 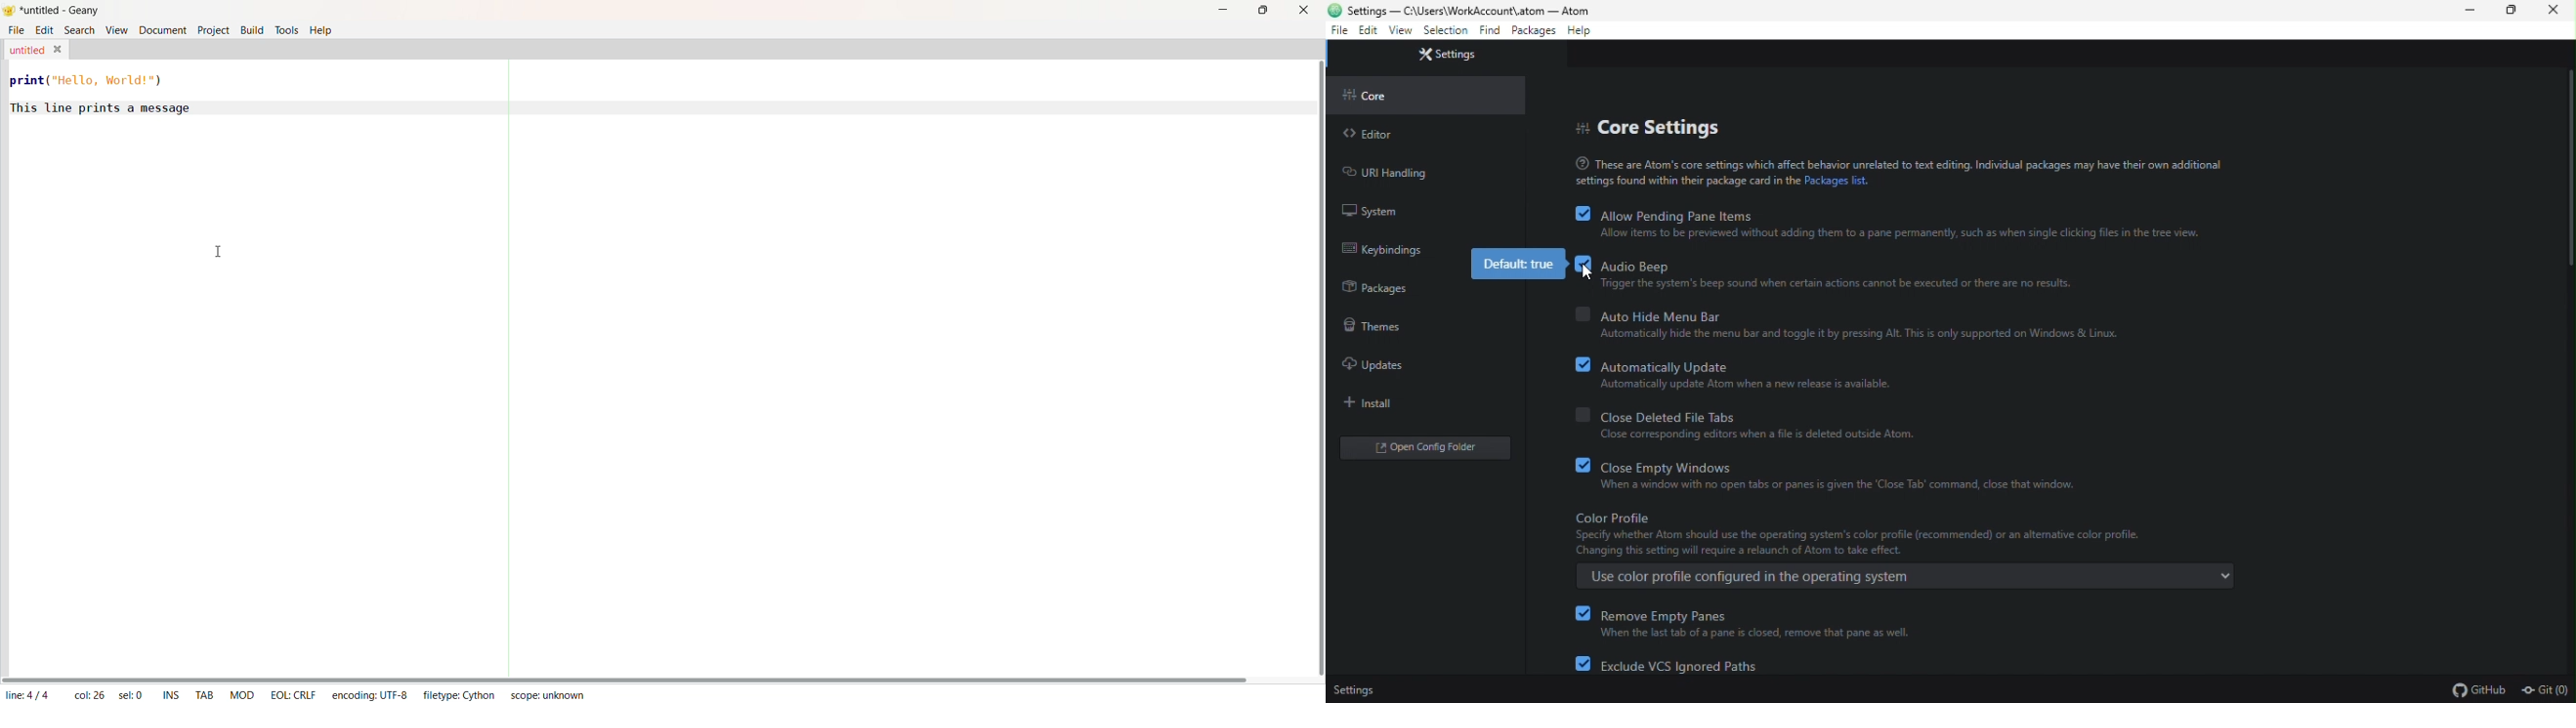 I want to click on exclude VCS ignored paths, so click(x=1685, y=666).